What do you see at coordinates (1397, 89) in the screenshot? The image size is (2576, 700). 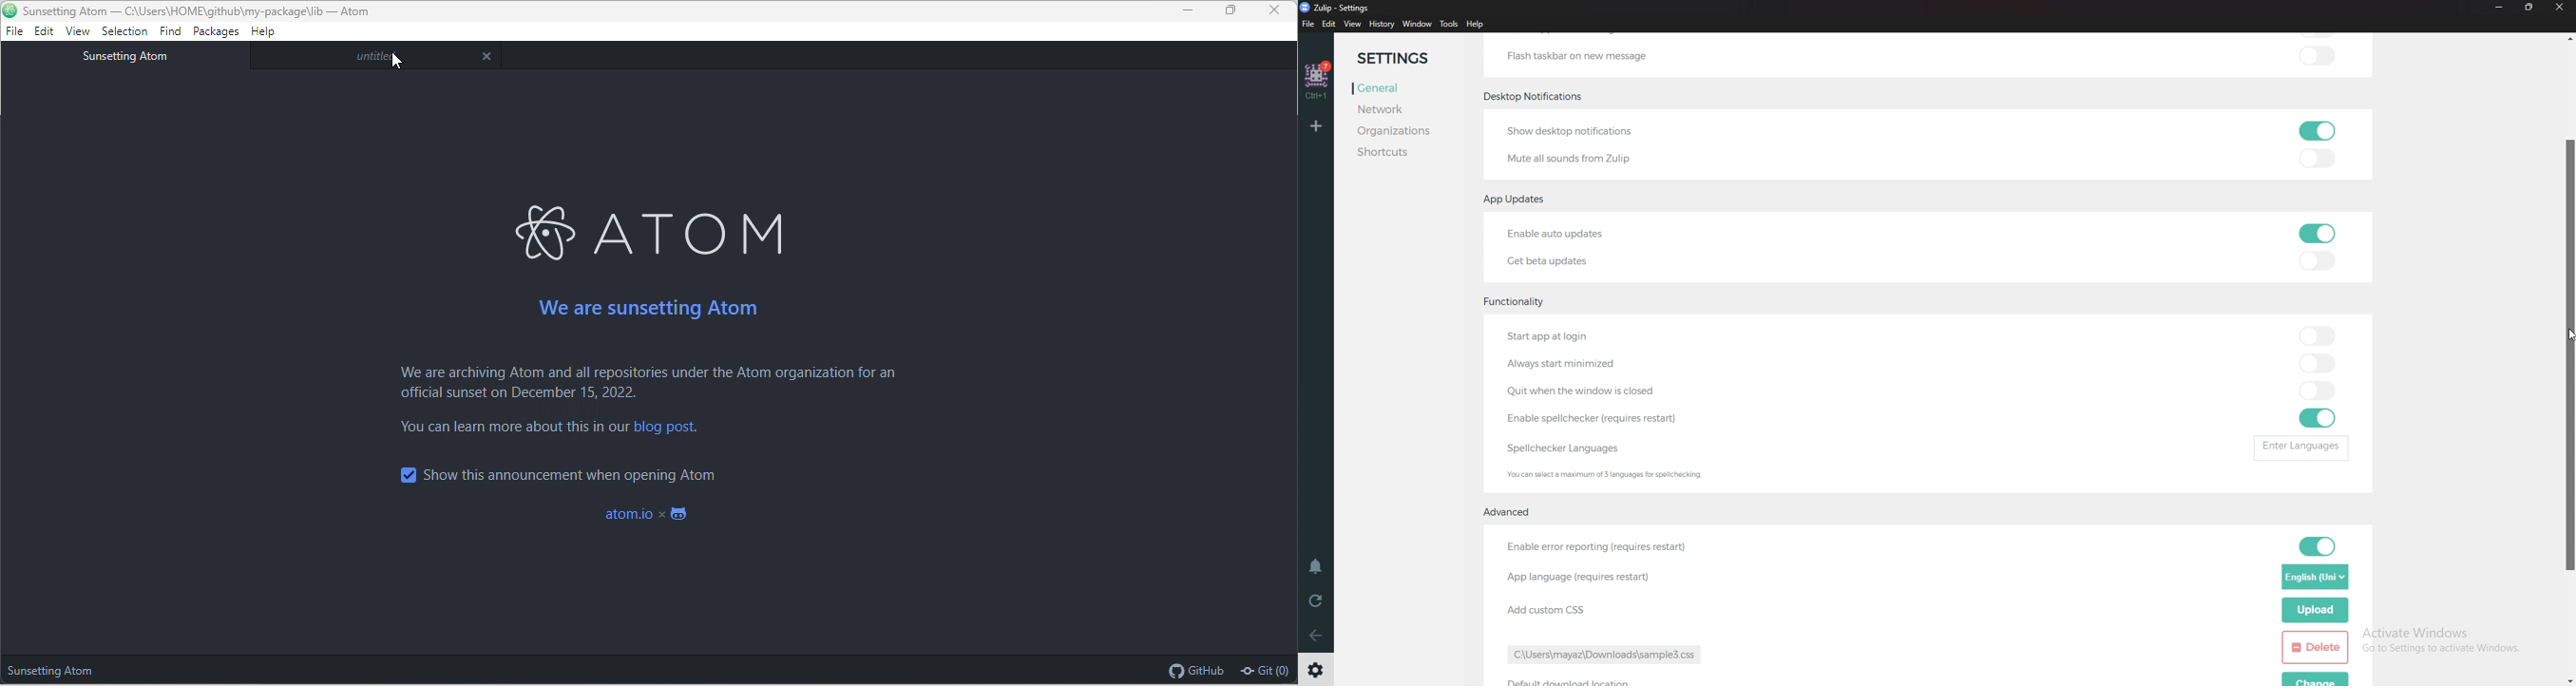 I see `General` at bounding box center [1397, 89].